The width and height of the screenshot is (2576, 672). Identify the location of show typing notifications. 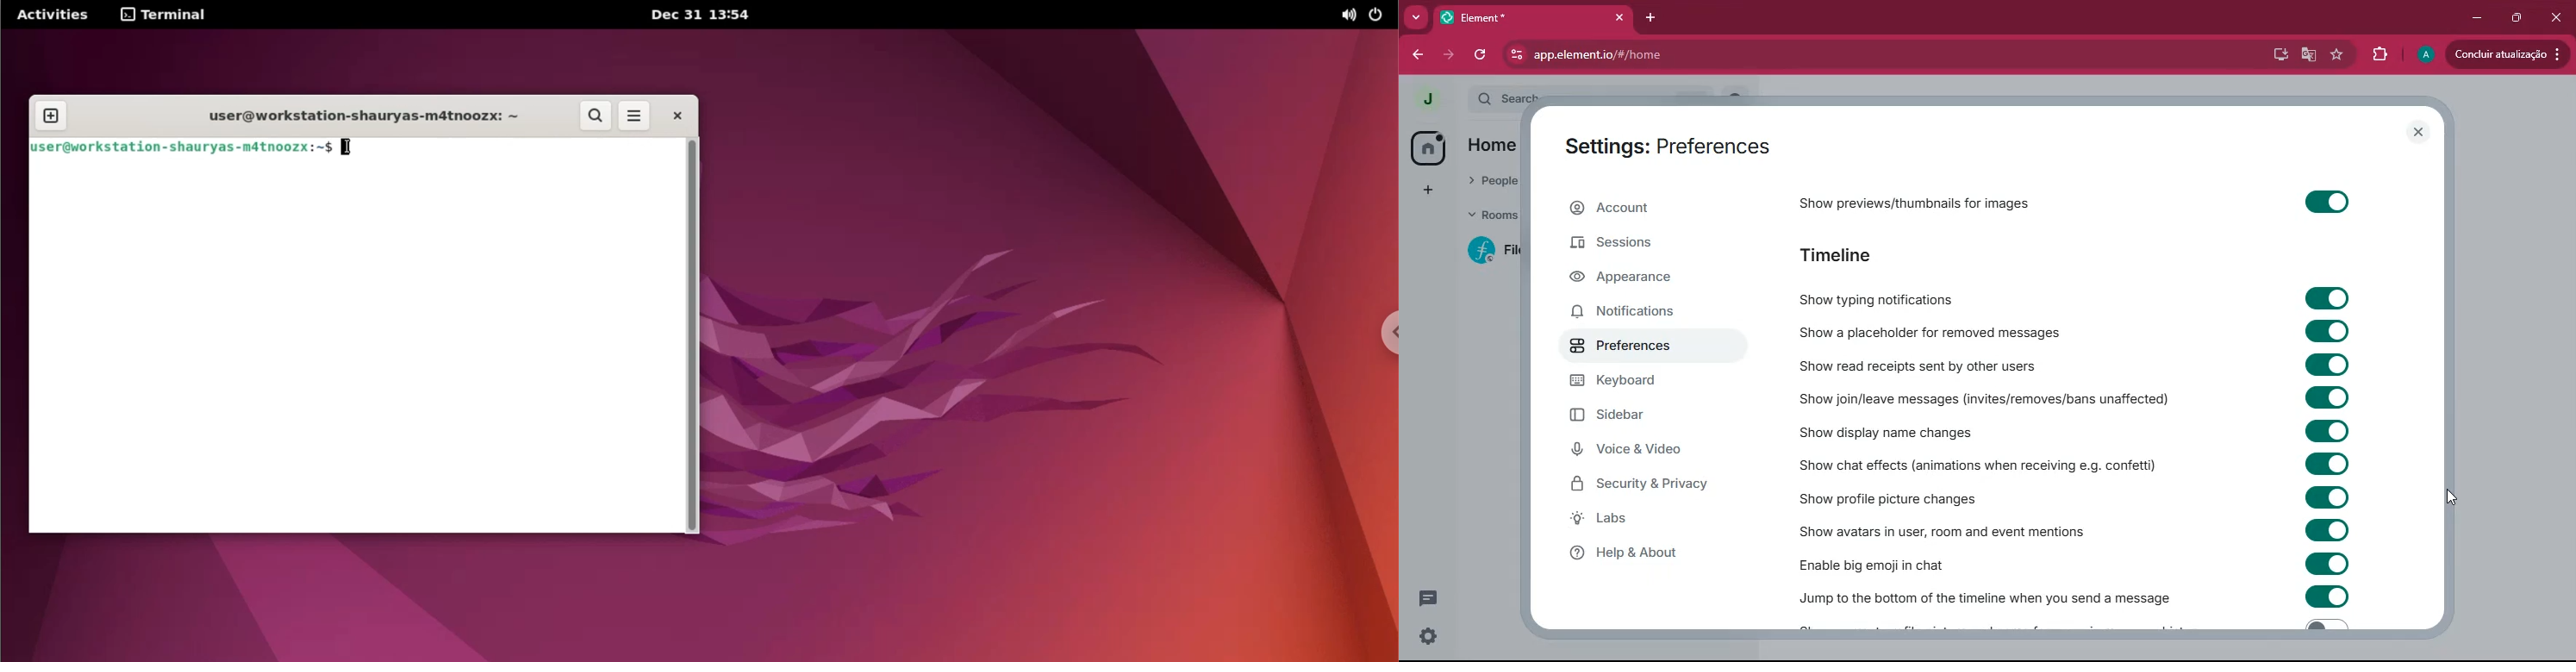
(1939, 300).